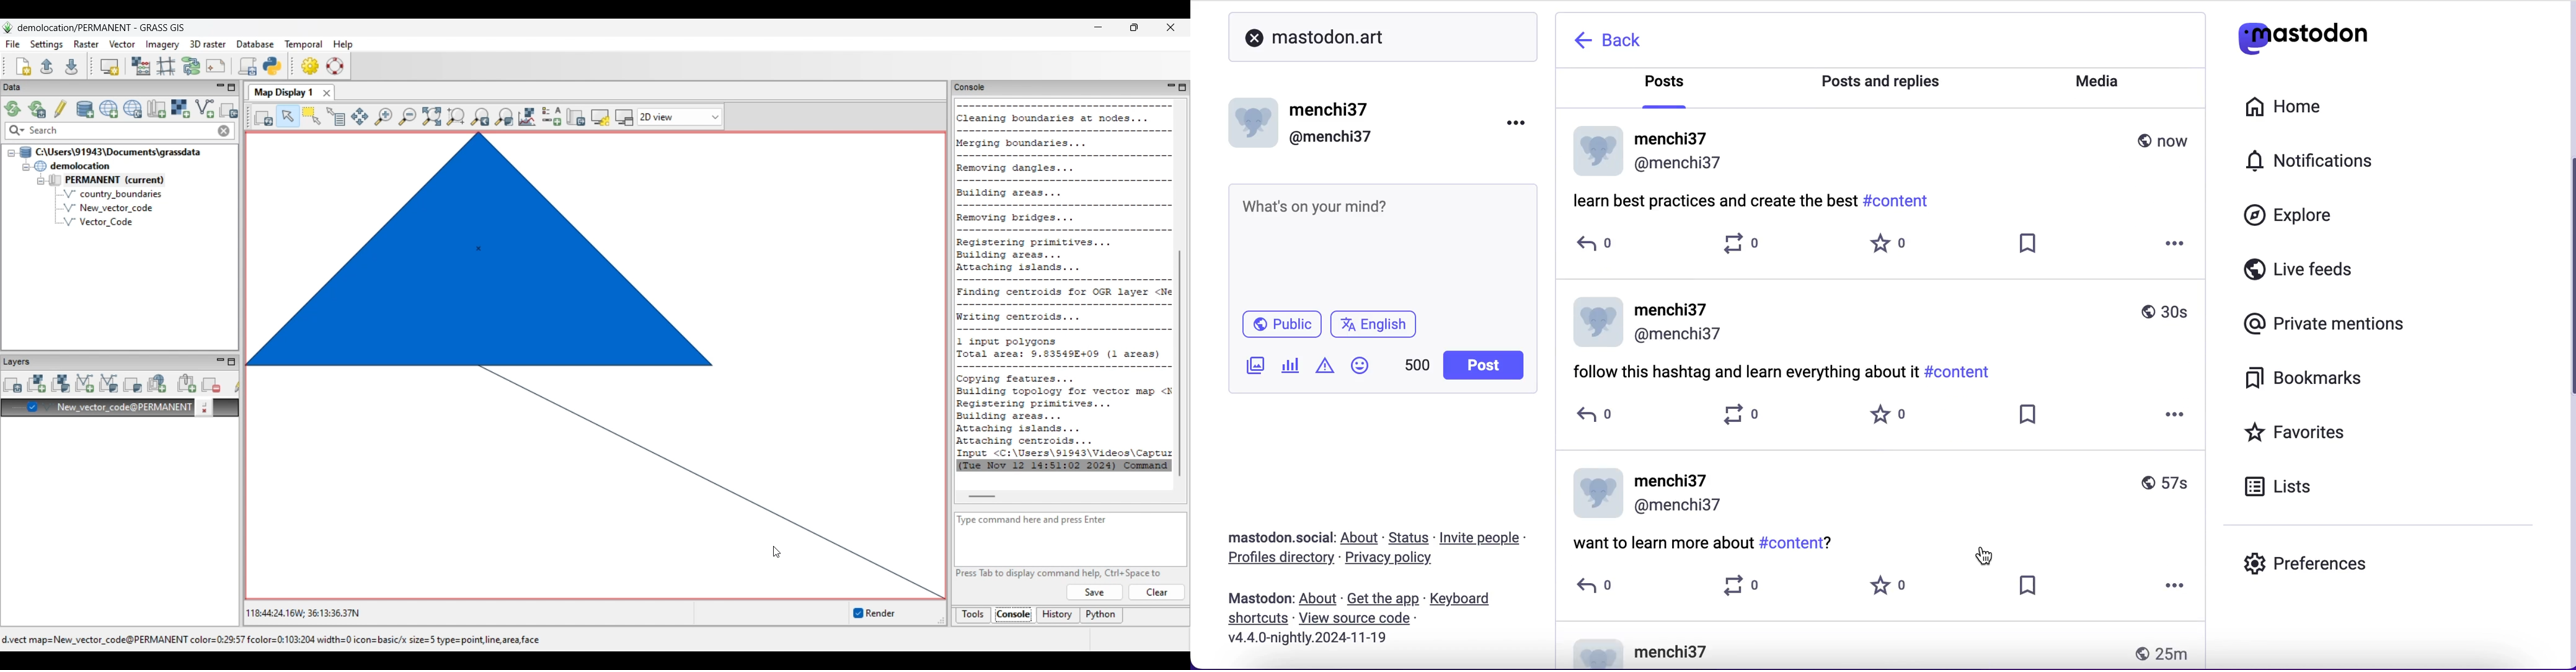 The image size is (2576, 672). I want to click on english, so click(1378, 327).